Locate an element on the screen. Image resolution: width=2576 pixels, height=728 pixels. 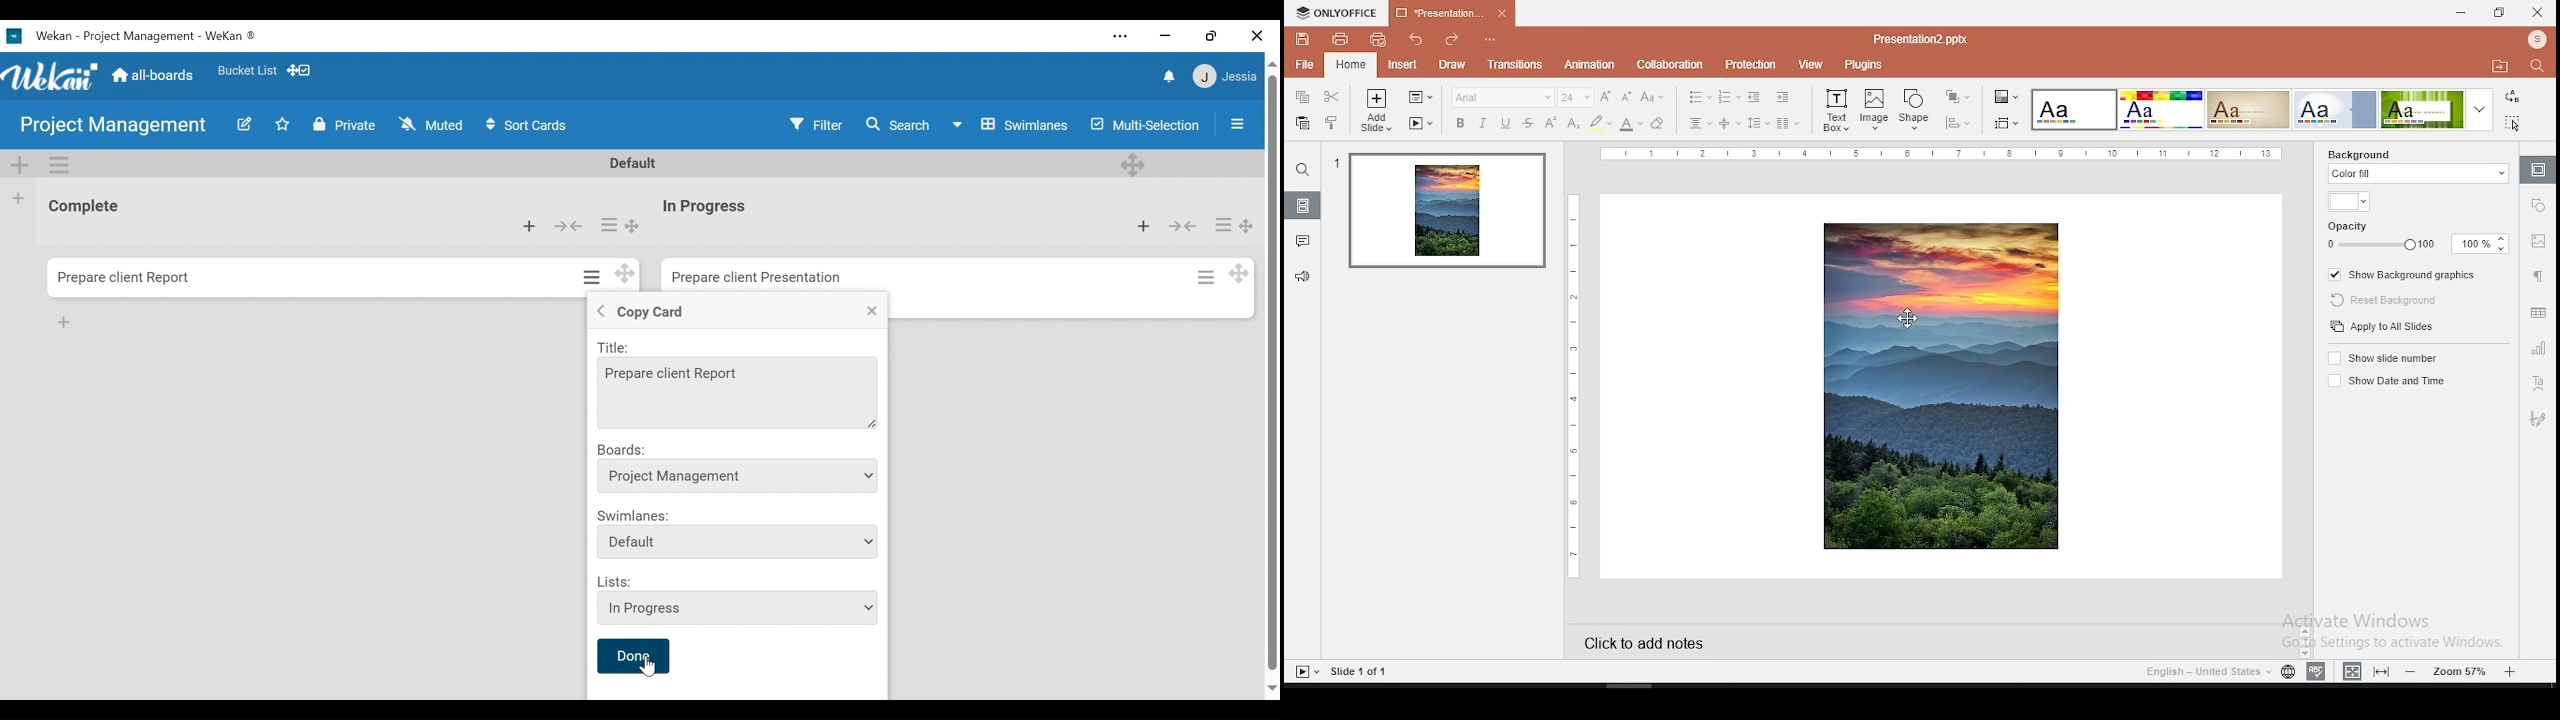
bullets is located at coordinates (1699, 96).